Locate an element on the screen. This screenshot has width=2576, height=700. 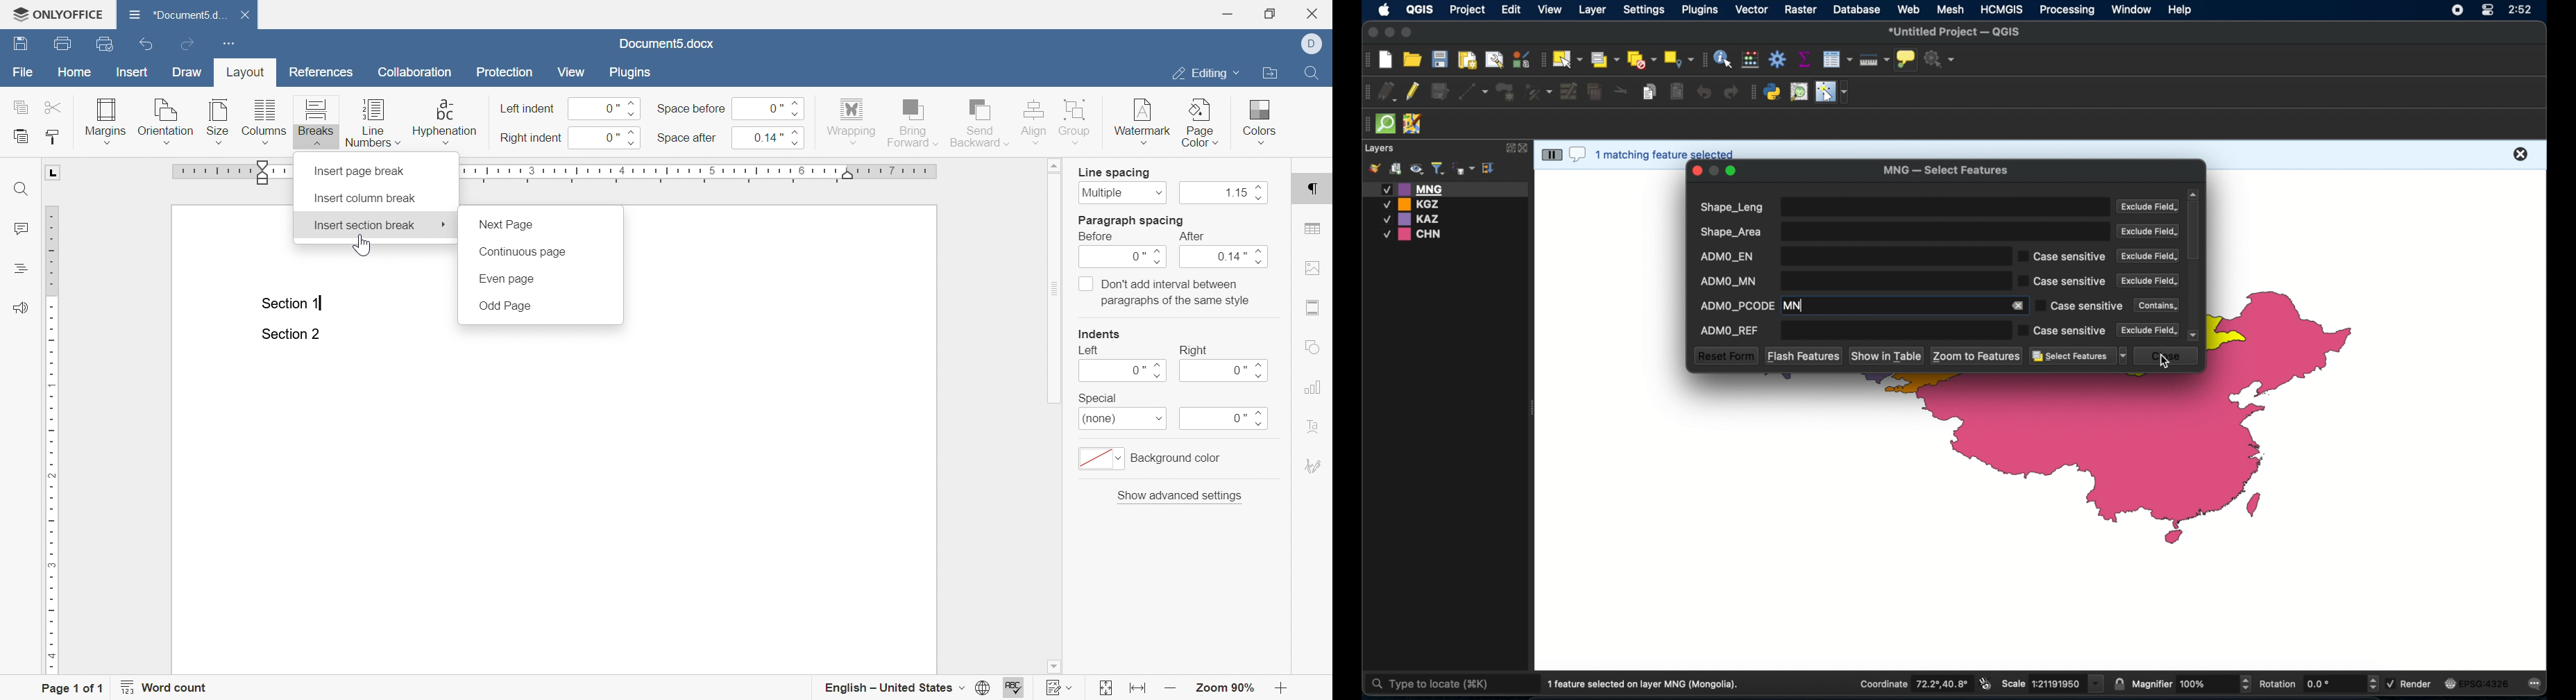
after is located at coordinates (1190, 237).